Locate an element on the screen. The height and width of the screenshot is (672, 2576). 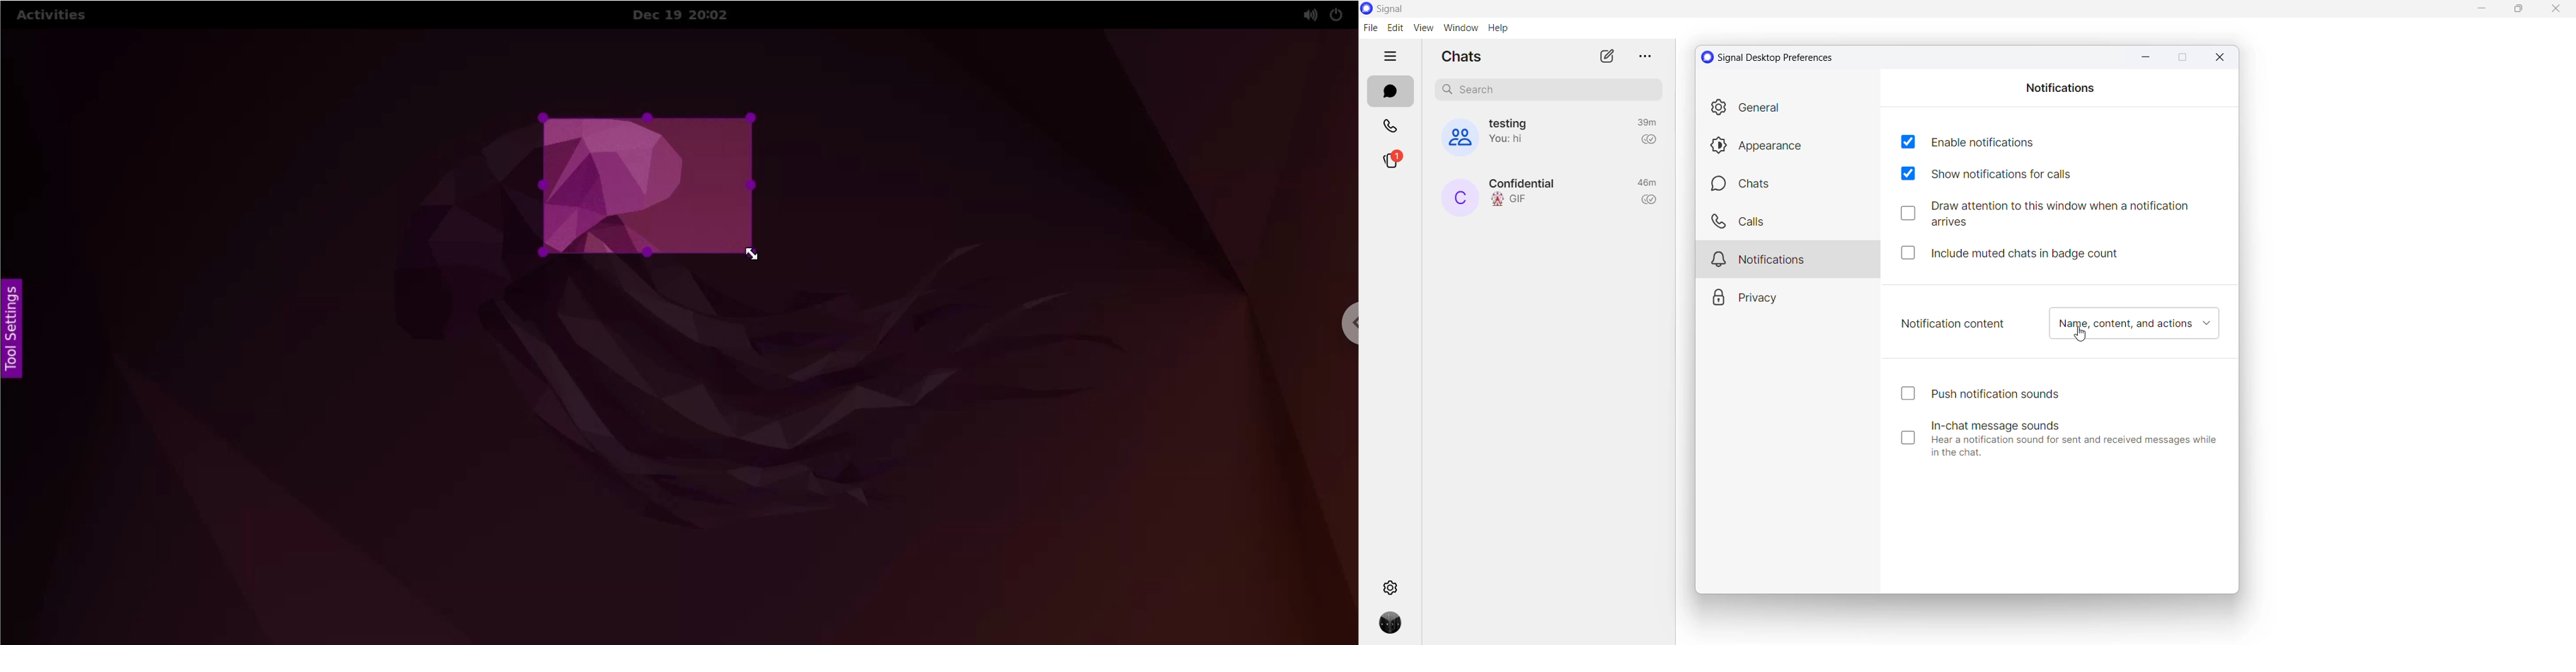
chats is located at coordinates (1388, 93).